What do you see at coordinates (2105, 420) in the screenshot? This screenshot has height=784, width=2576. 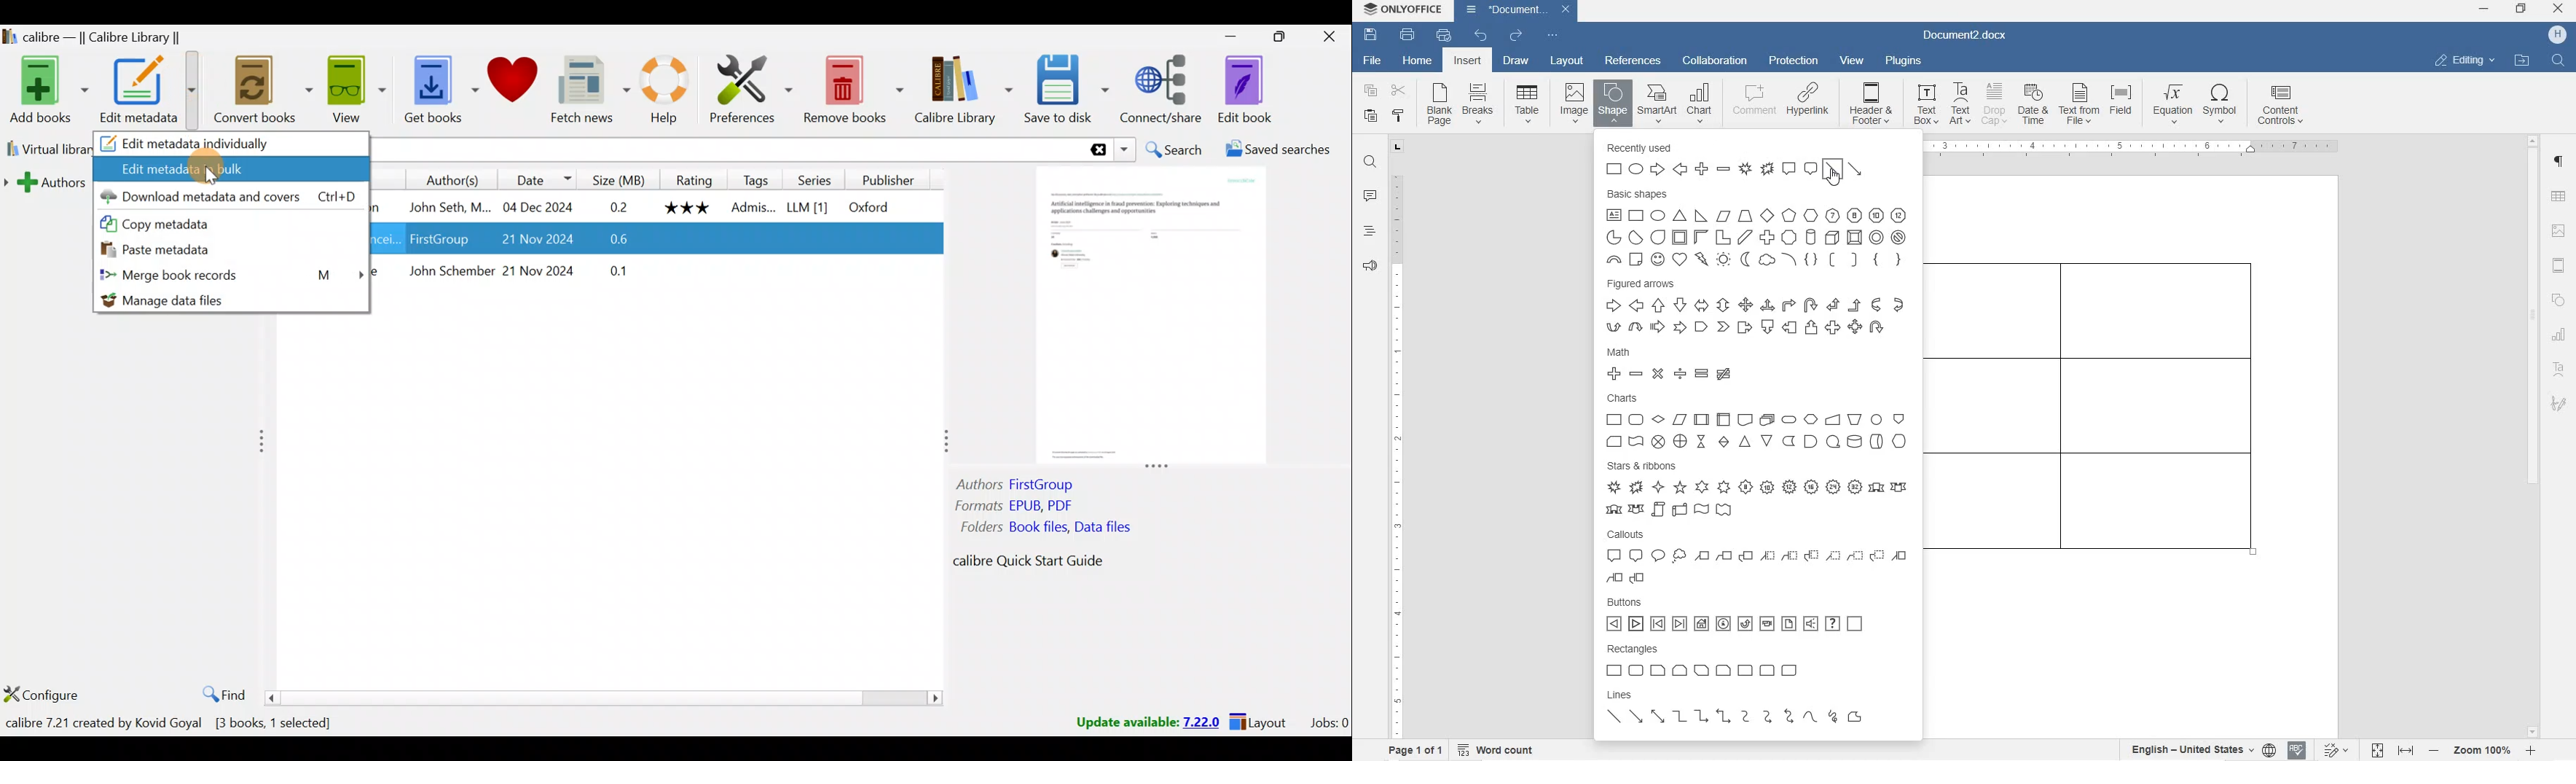 I see `table` at bounding box center [2105, 420].